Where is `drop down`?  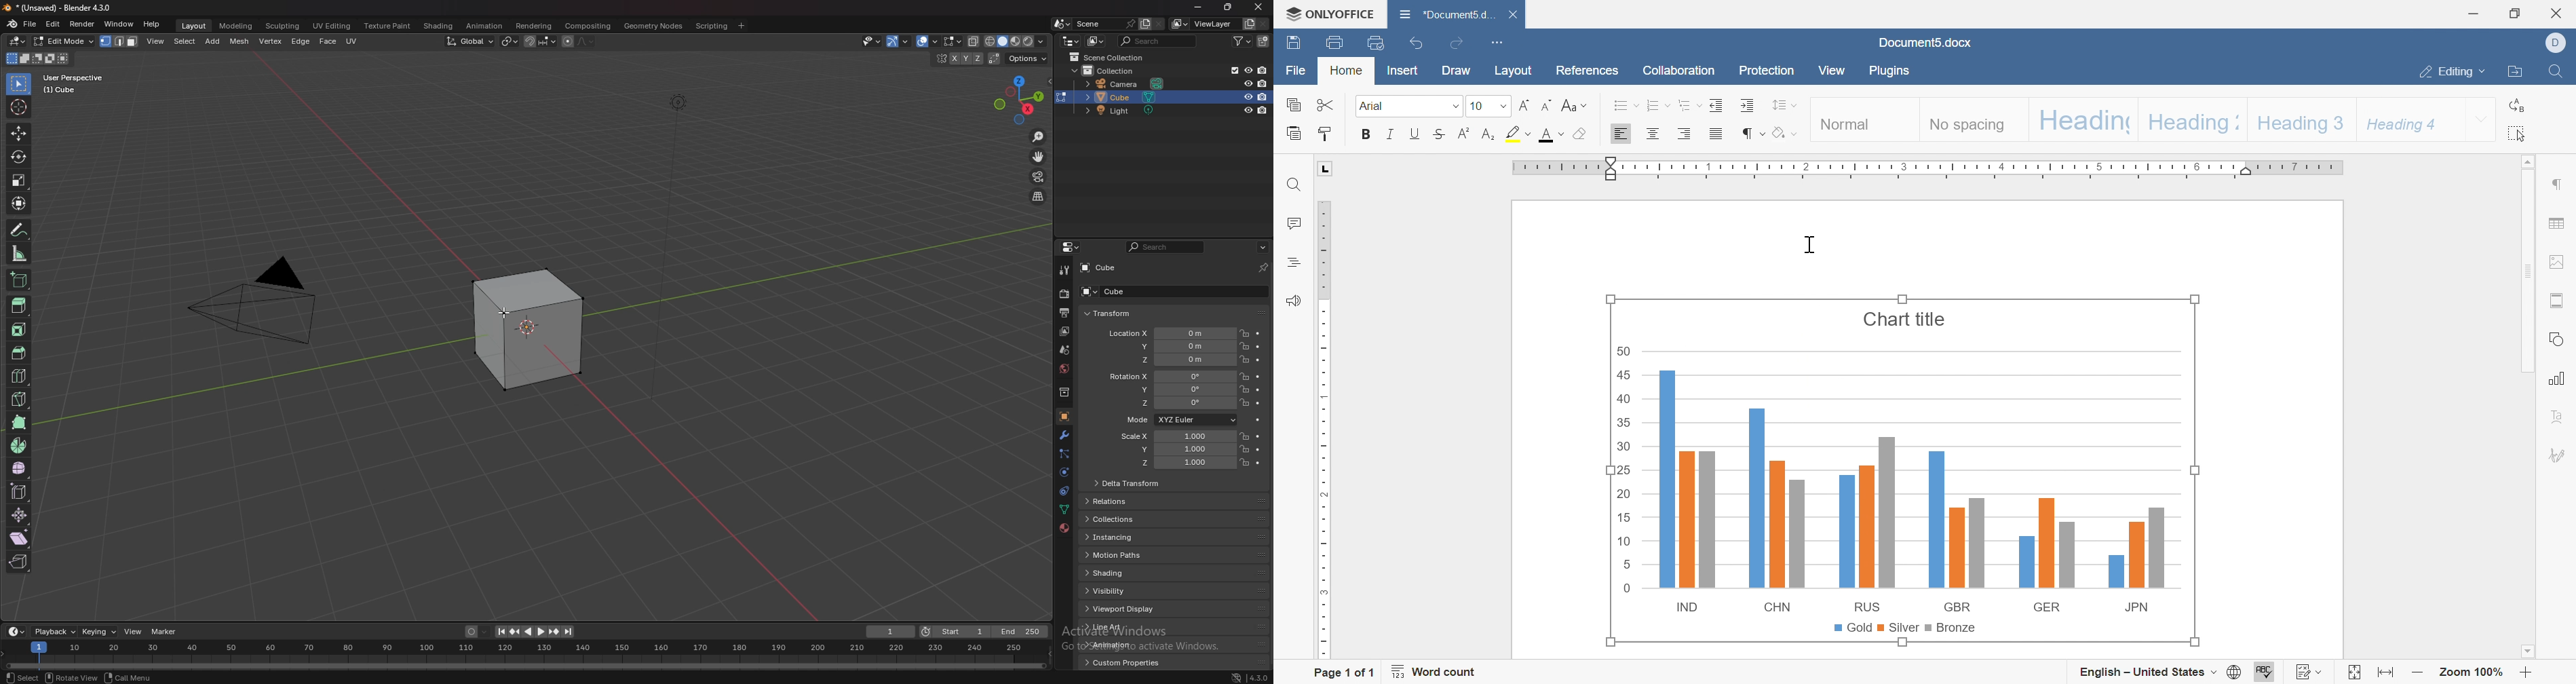 drop down is located at coordinates (2482, 119).